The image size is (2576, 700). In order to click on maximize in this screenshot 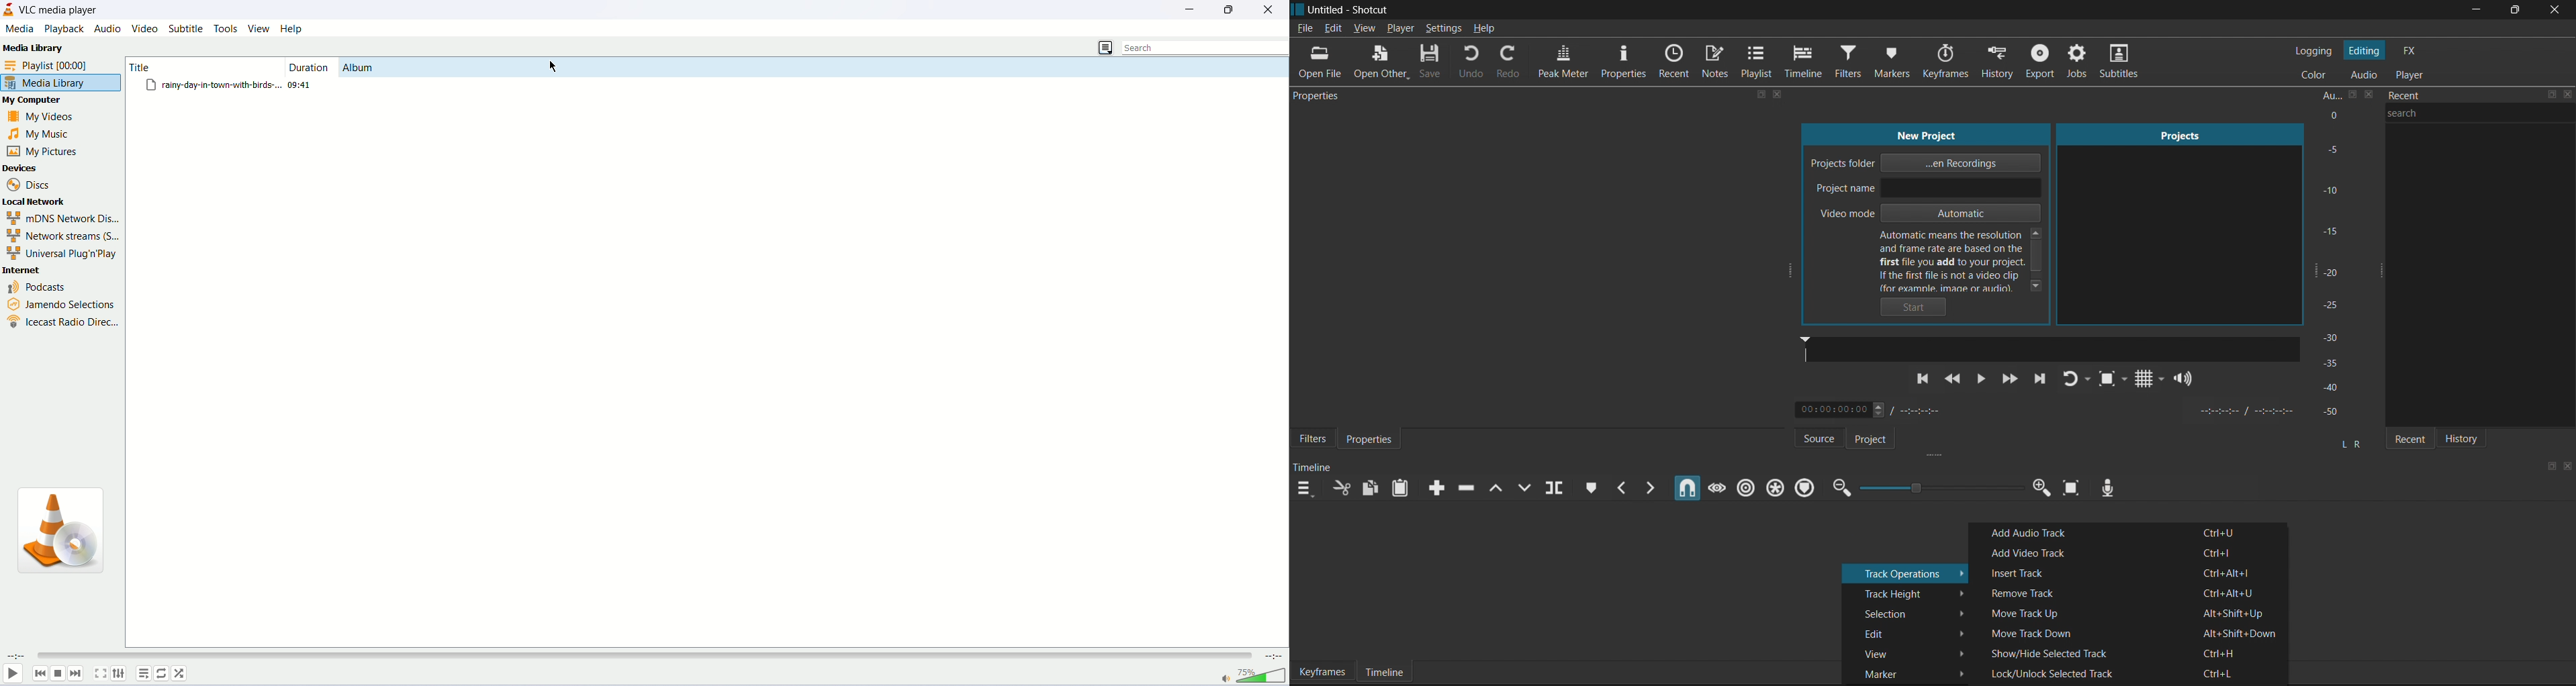, I will do `click(2511, 11)`.